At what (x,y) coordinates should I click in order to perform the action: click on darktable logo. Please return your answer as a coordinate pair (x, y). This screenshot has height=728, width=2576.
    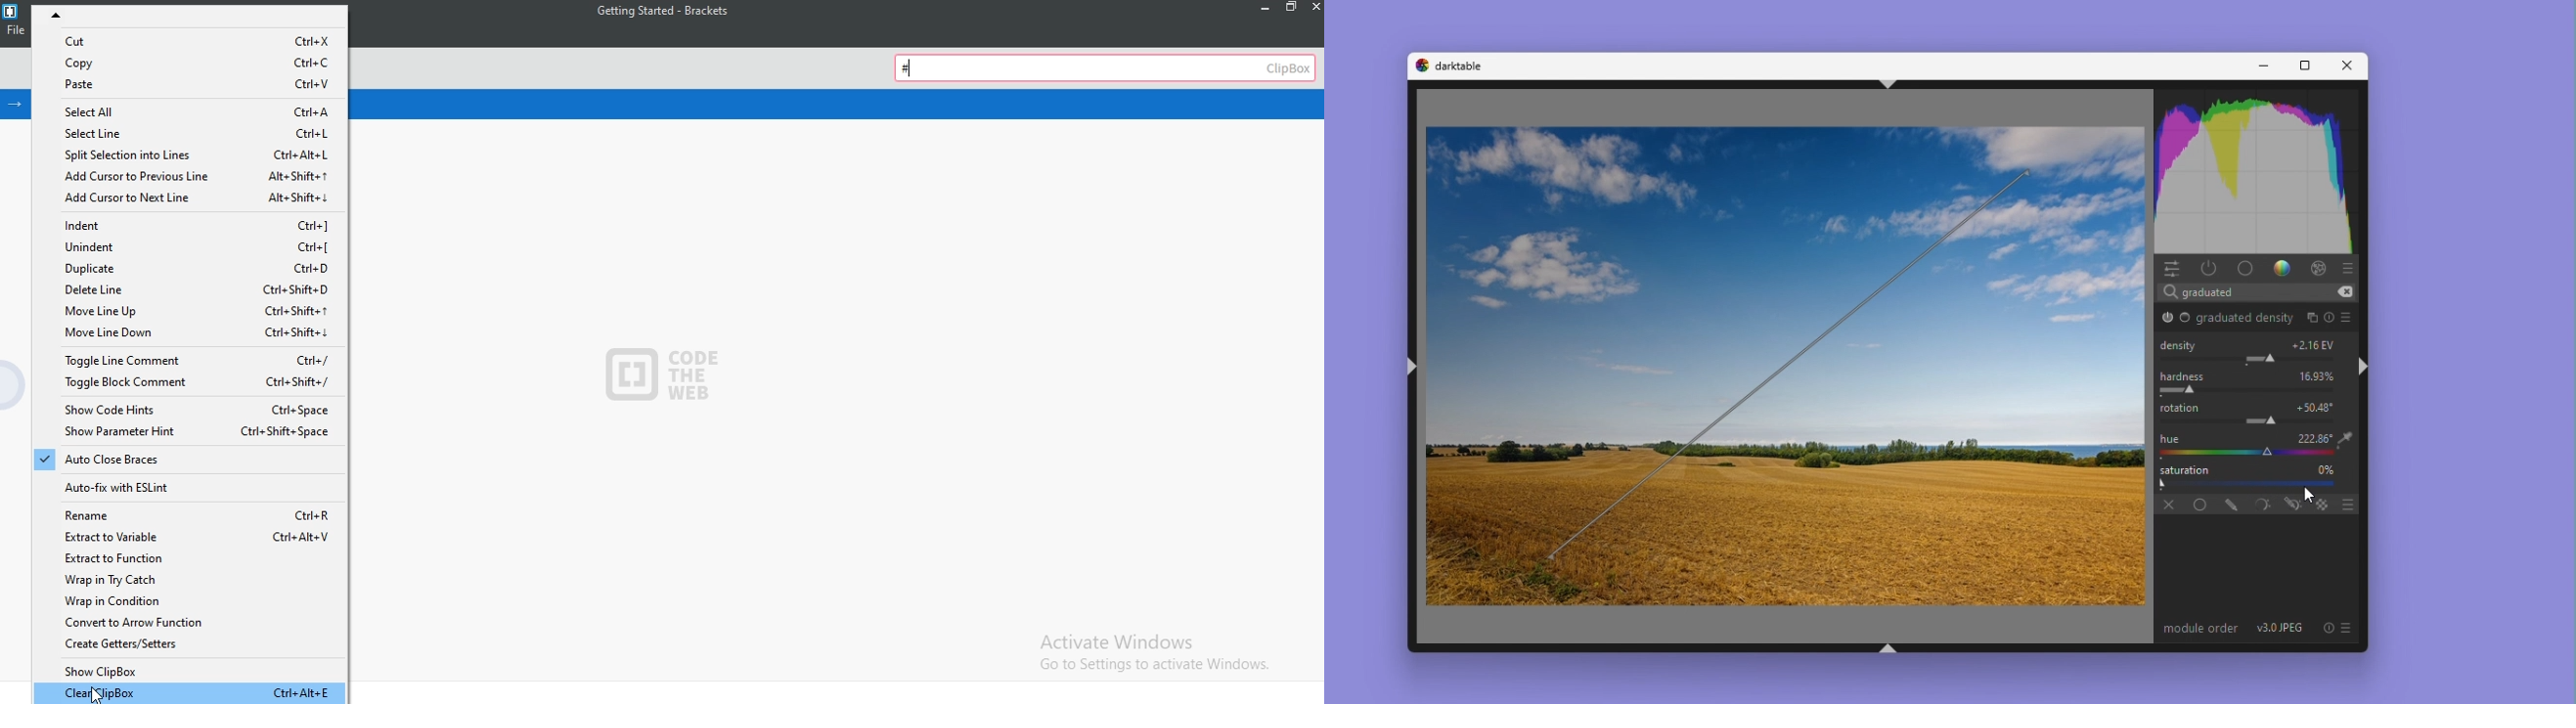
    Looking at the image, I should click on (1420, 66).